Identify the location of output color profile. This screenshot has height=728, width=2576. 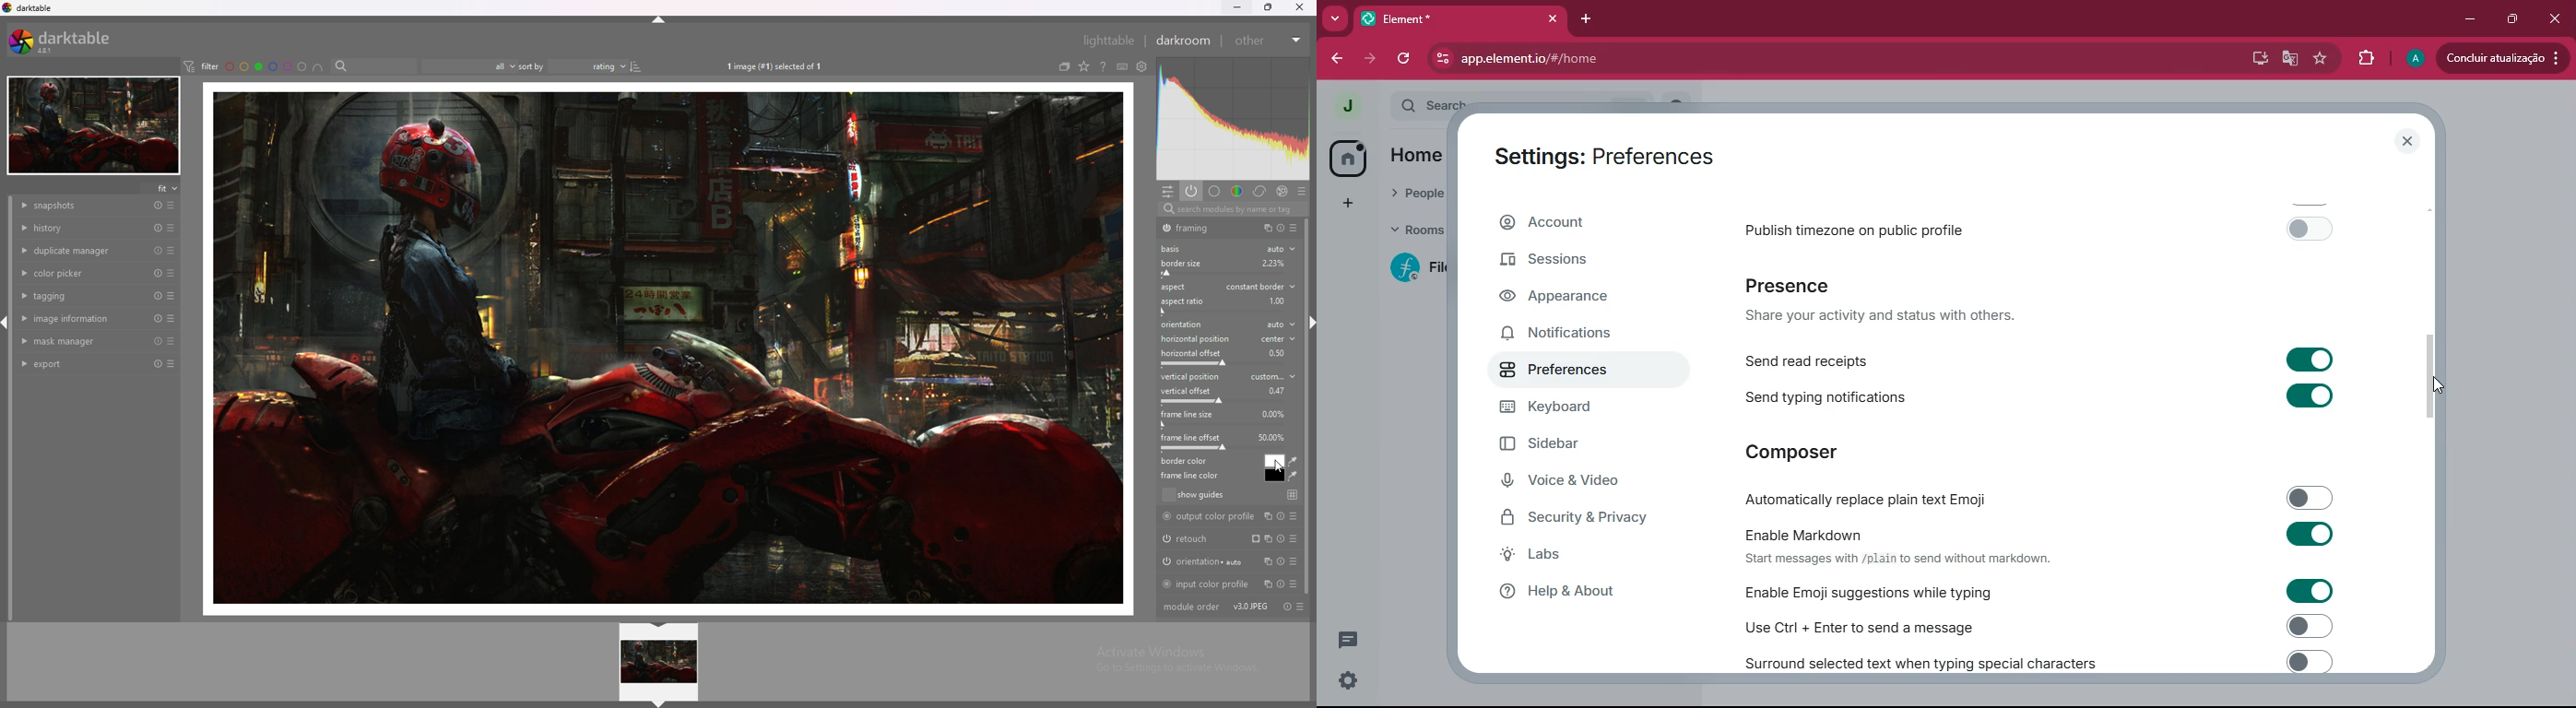
(1227, 517).